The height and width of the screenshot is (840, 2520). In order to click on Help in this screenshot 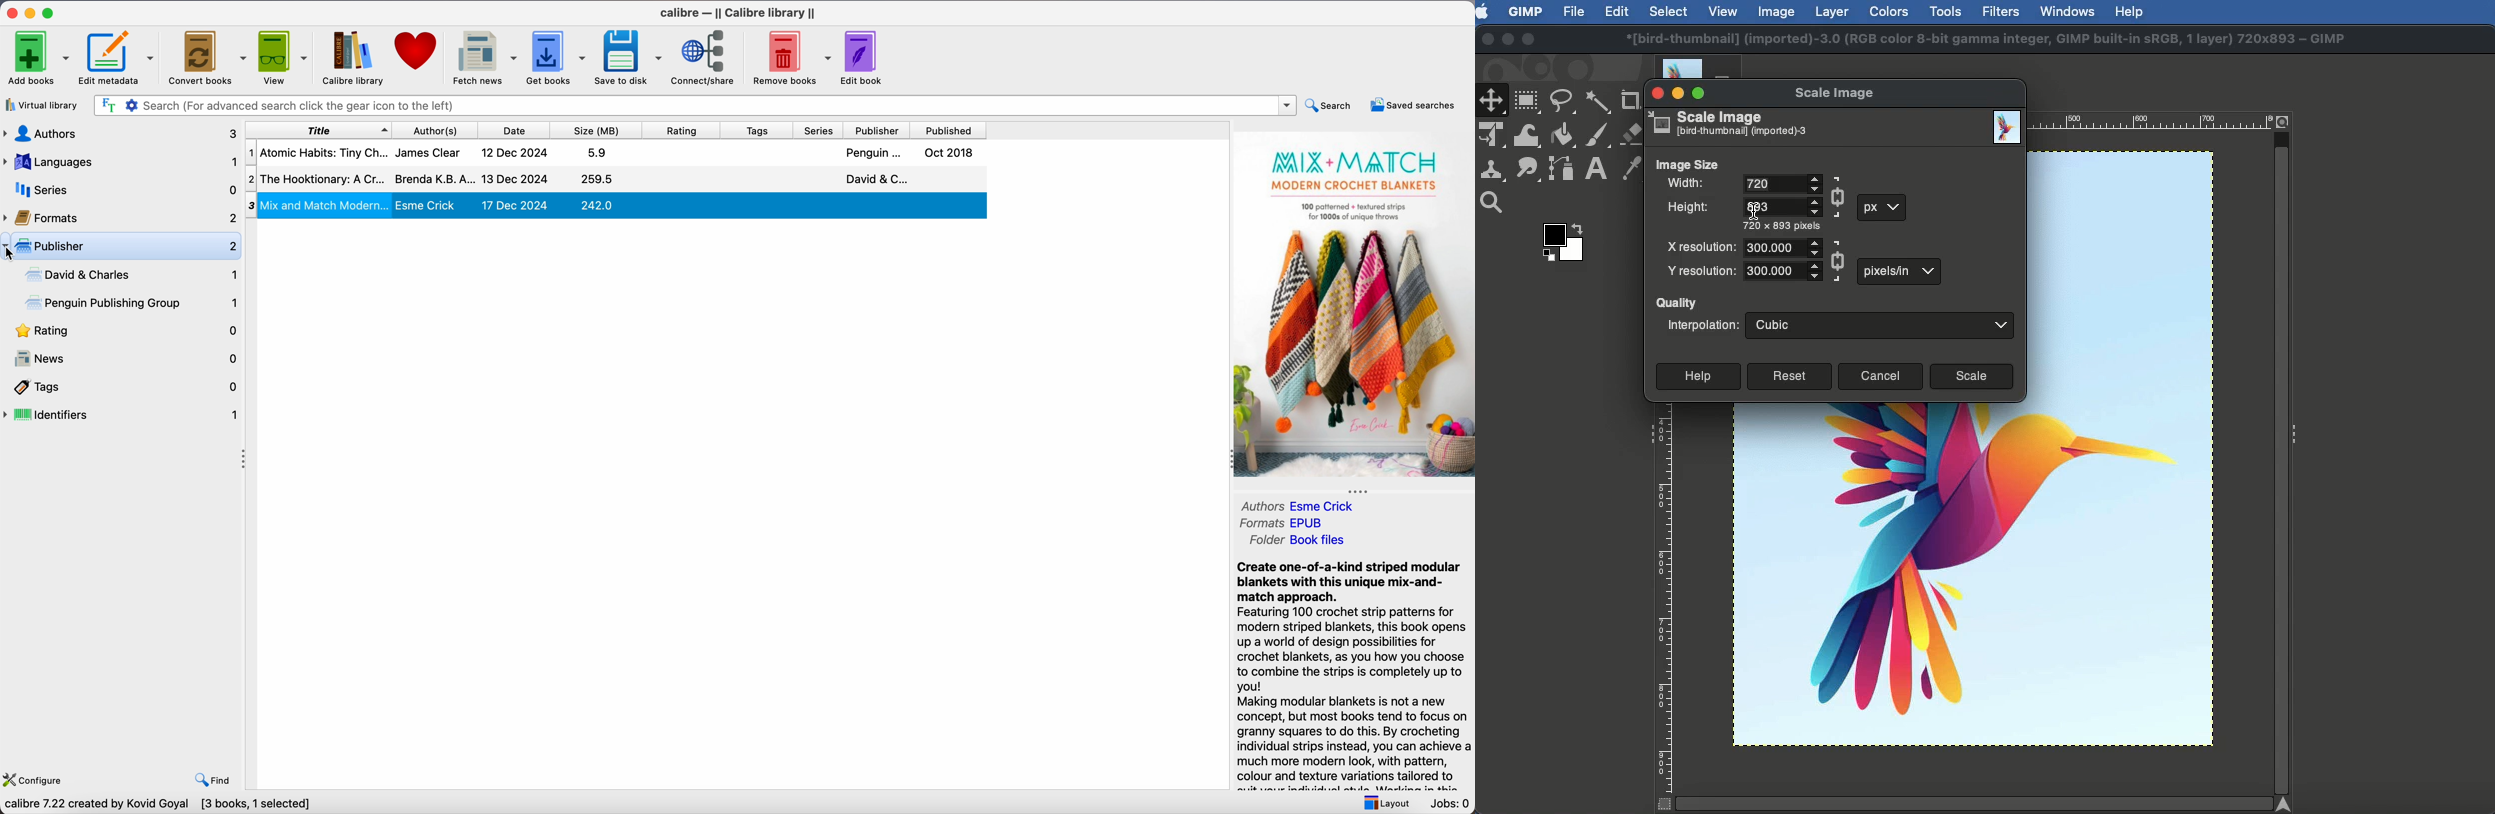, I will do `click(2131, 12)`.